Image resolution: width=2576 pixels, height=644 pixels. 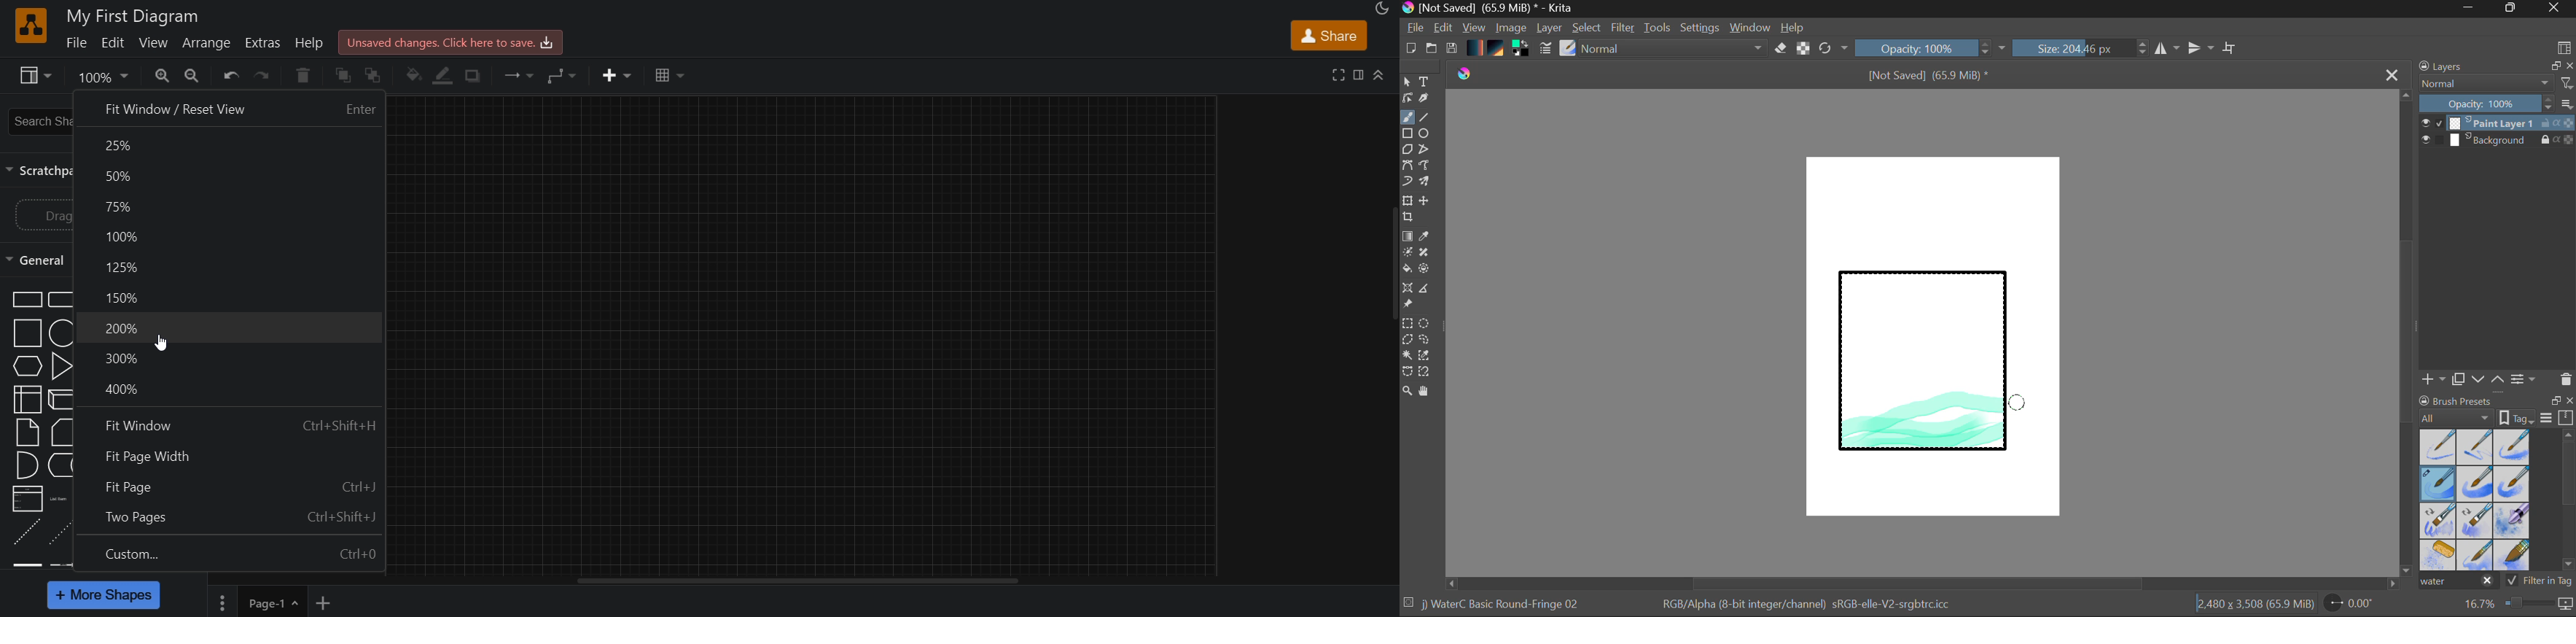 What do you see at coordinates (234, 427) in the screenshot?
I see `fit window` at bounding box center [234, 427].